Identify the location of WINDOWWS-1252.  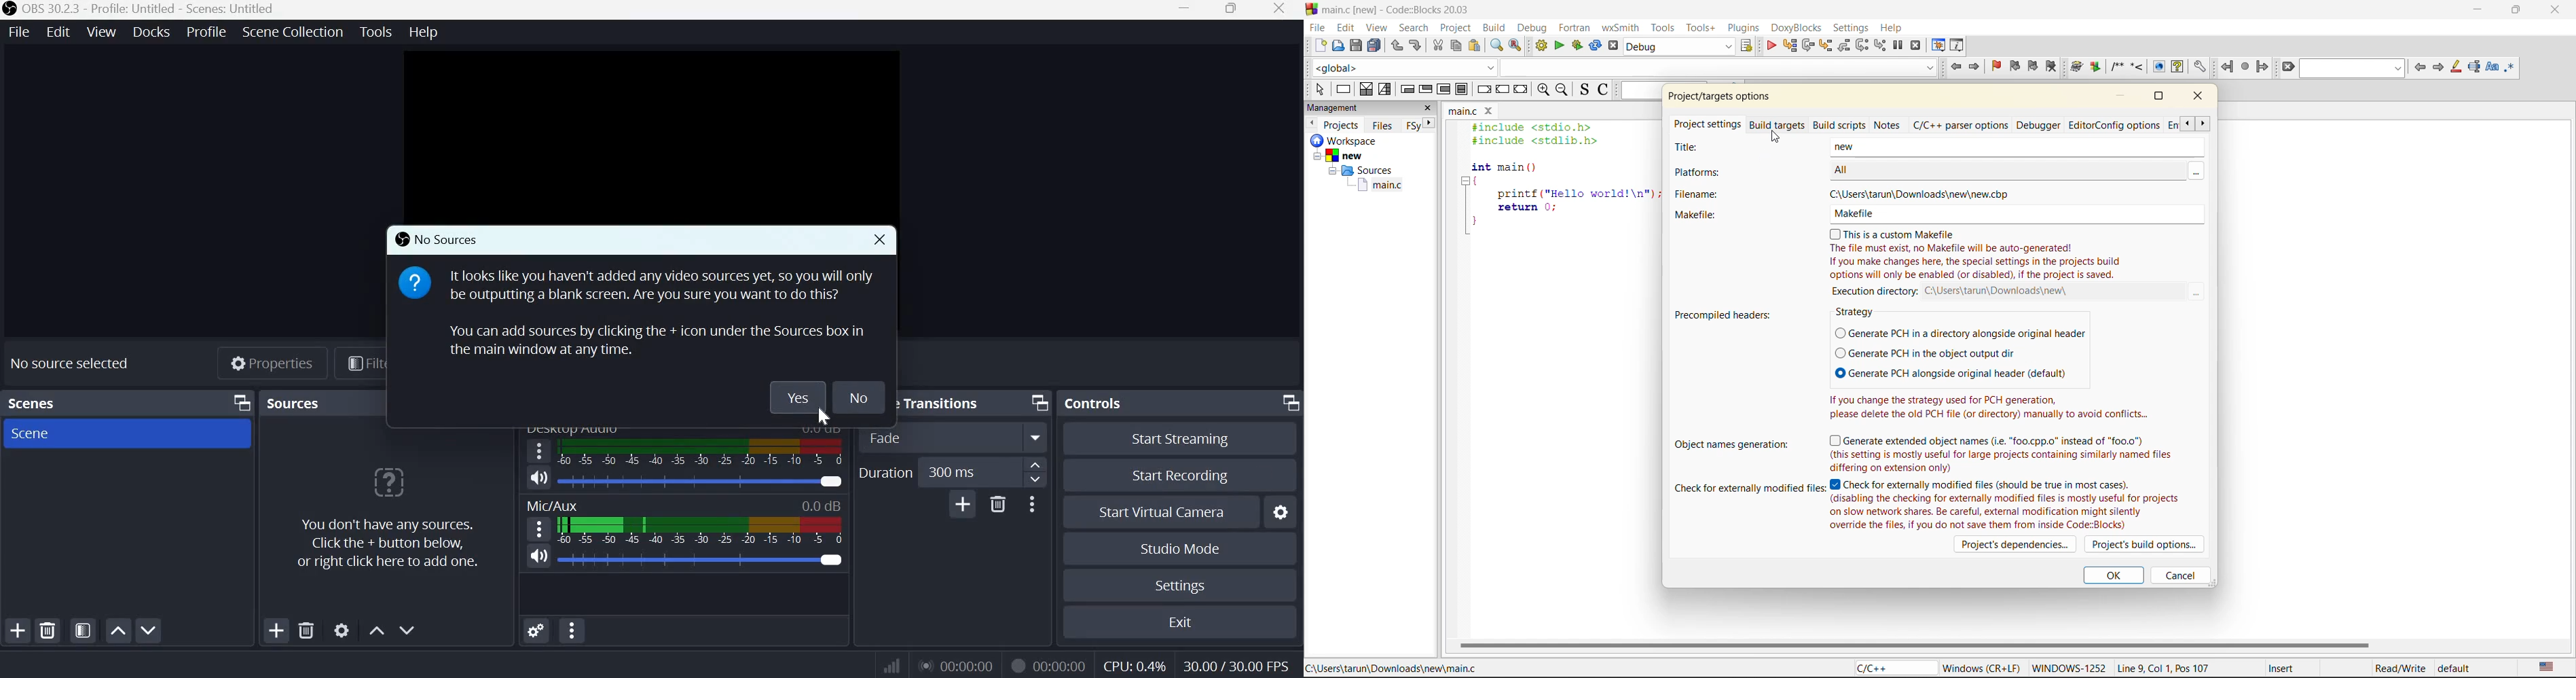
(2071, 667).